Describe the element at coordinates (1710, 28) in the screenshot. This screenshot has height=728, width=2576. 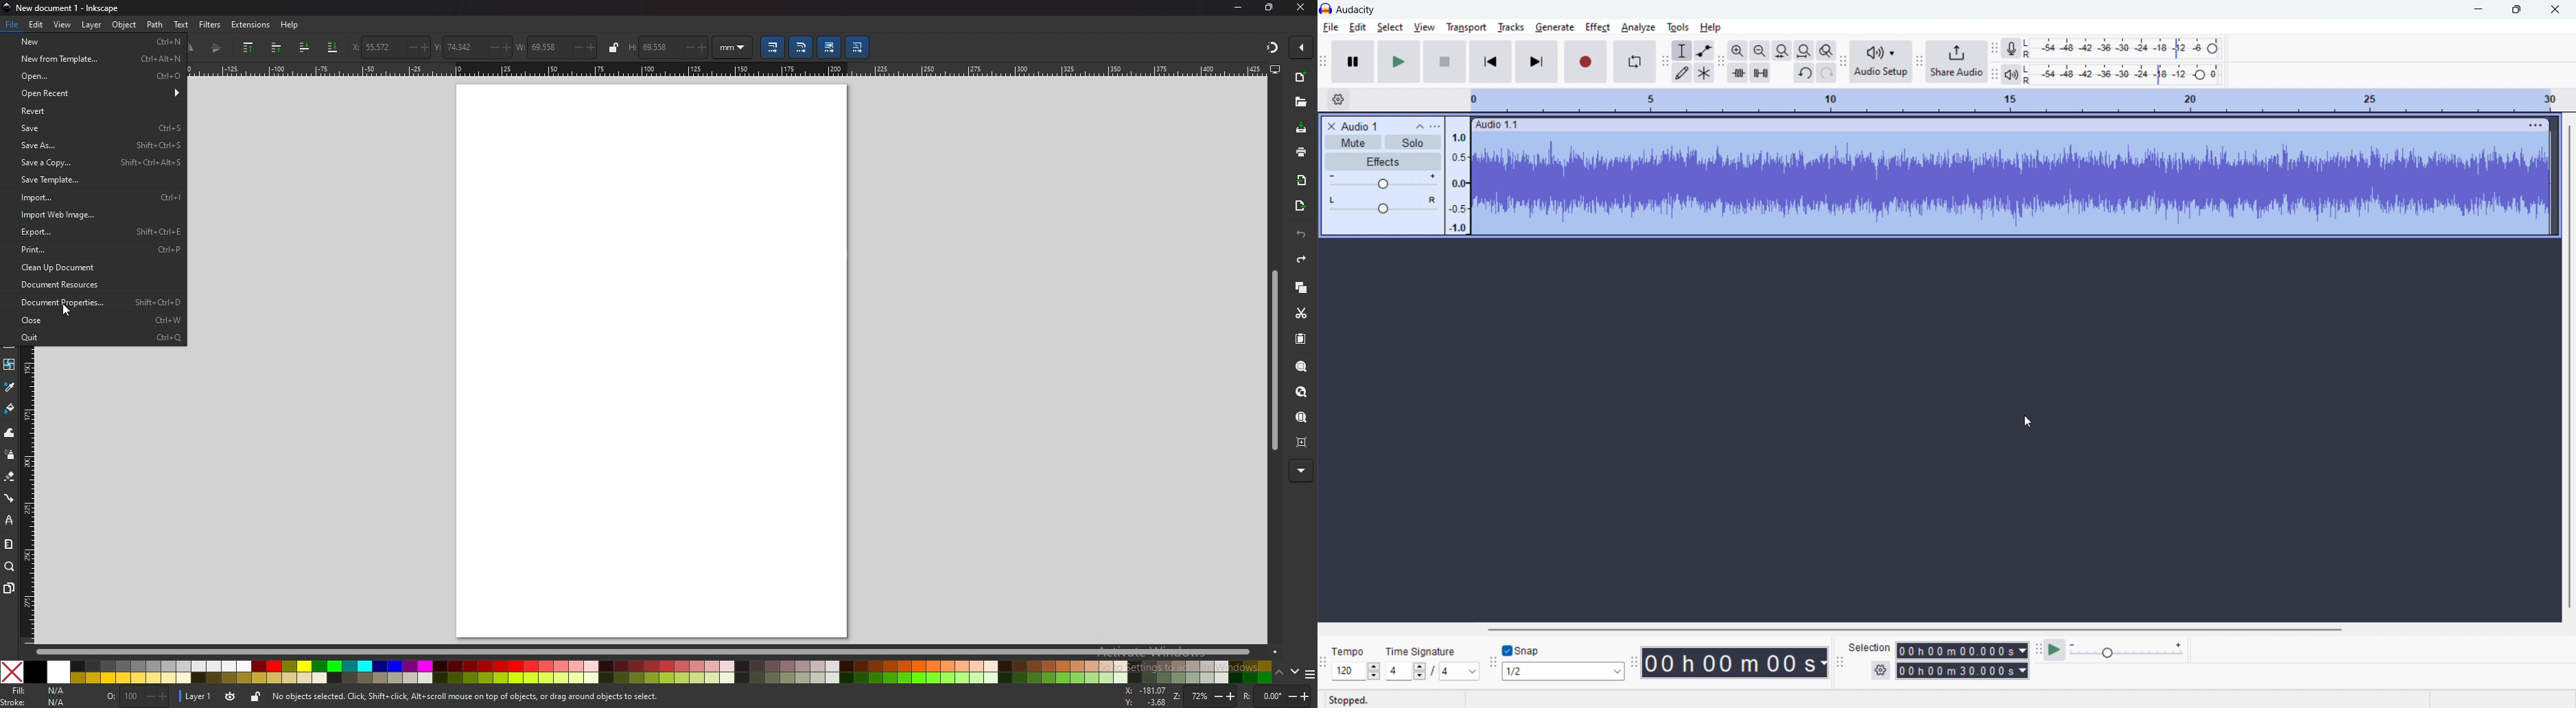
I see `help` at that location.